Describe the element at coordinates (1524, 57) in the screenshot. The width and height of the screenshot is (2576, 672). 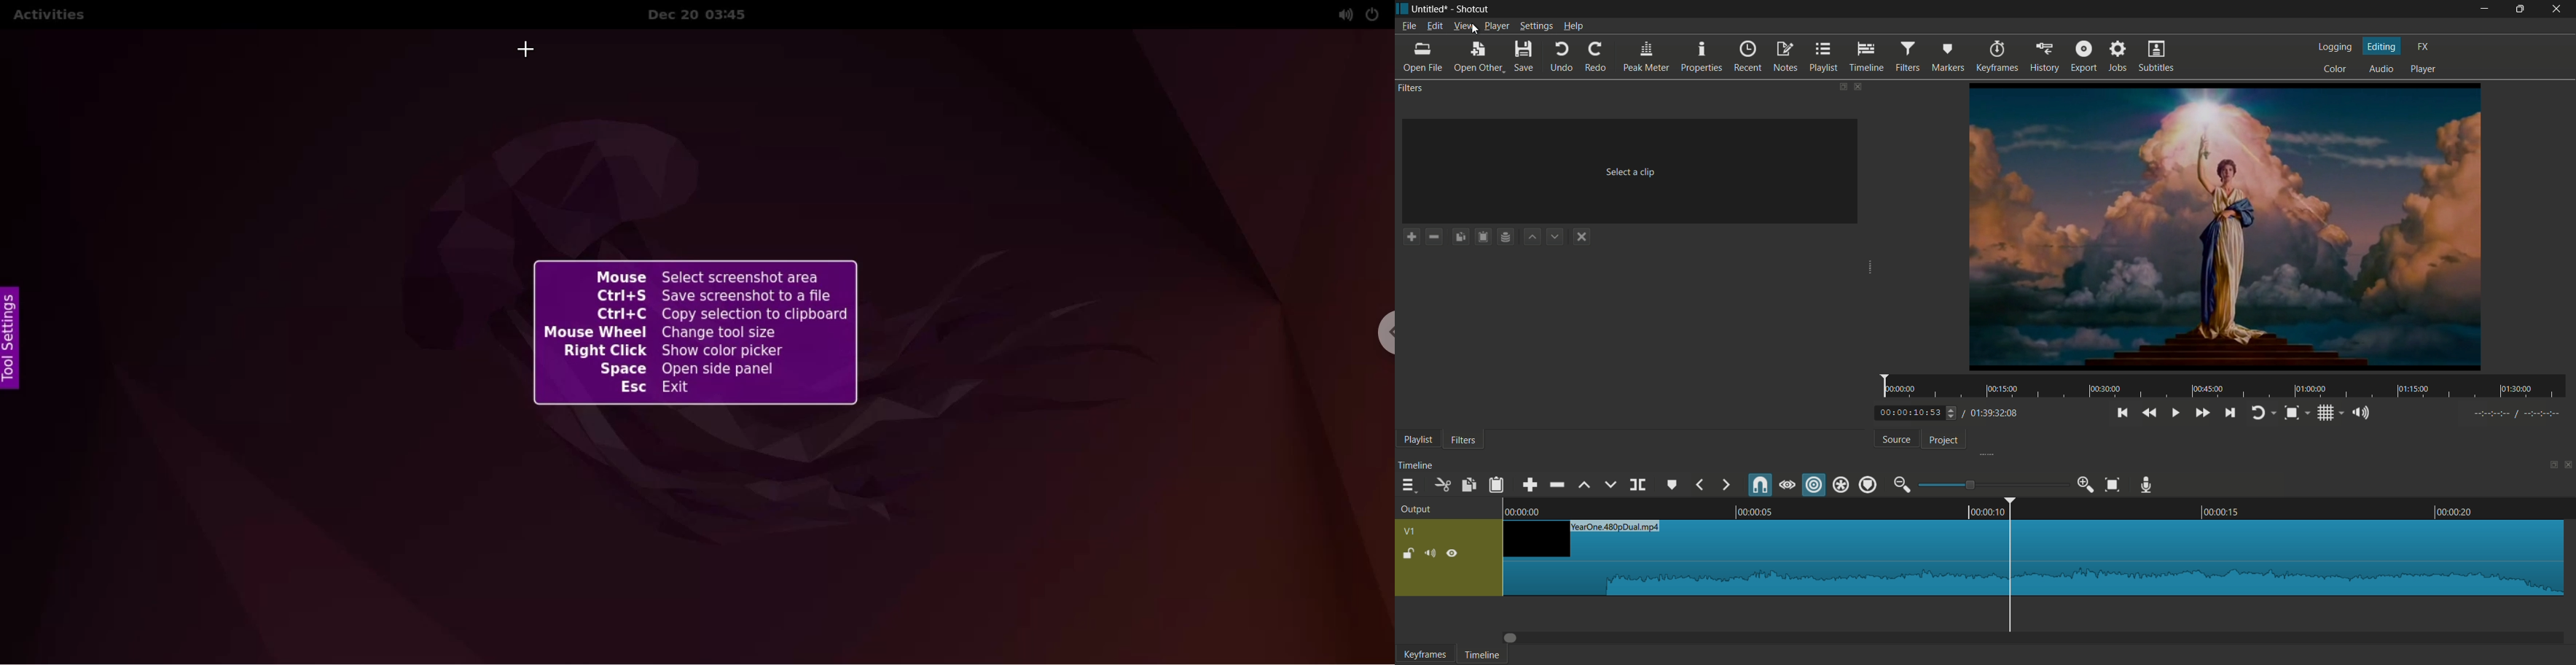
I see `save` at that location.